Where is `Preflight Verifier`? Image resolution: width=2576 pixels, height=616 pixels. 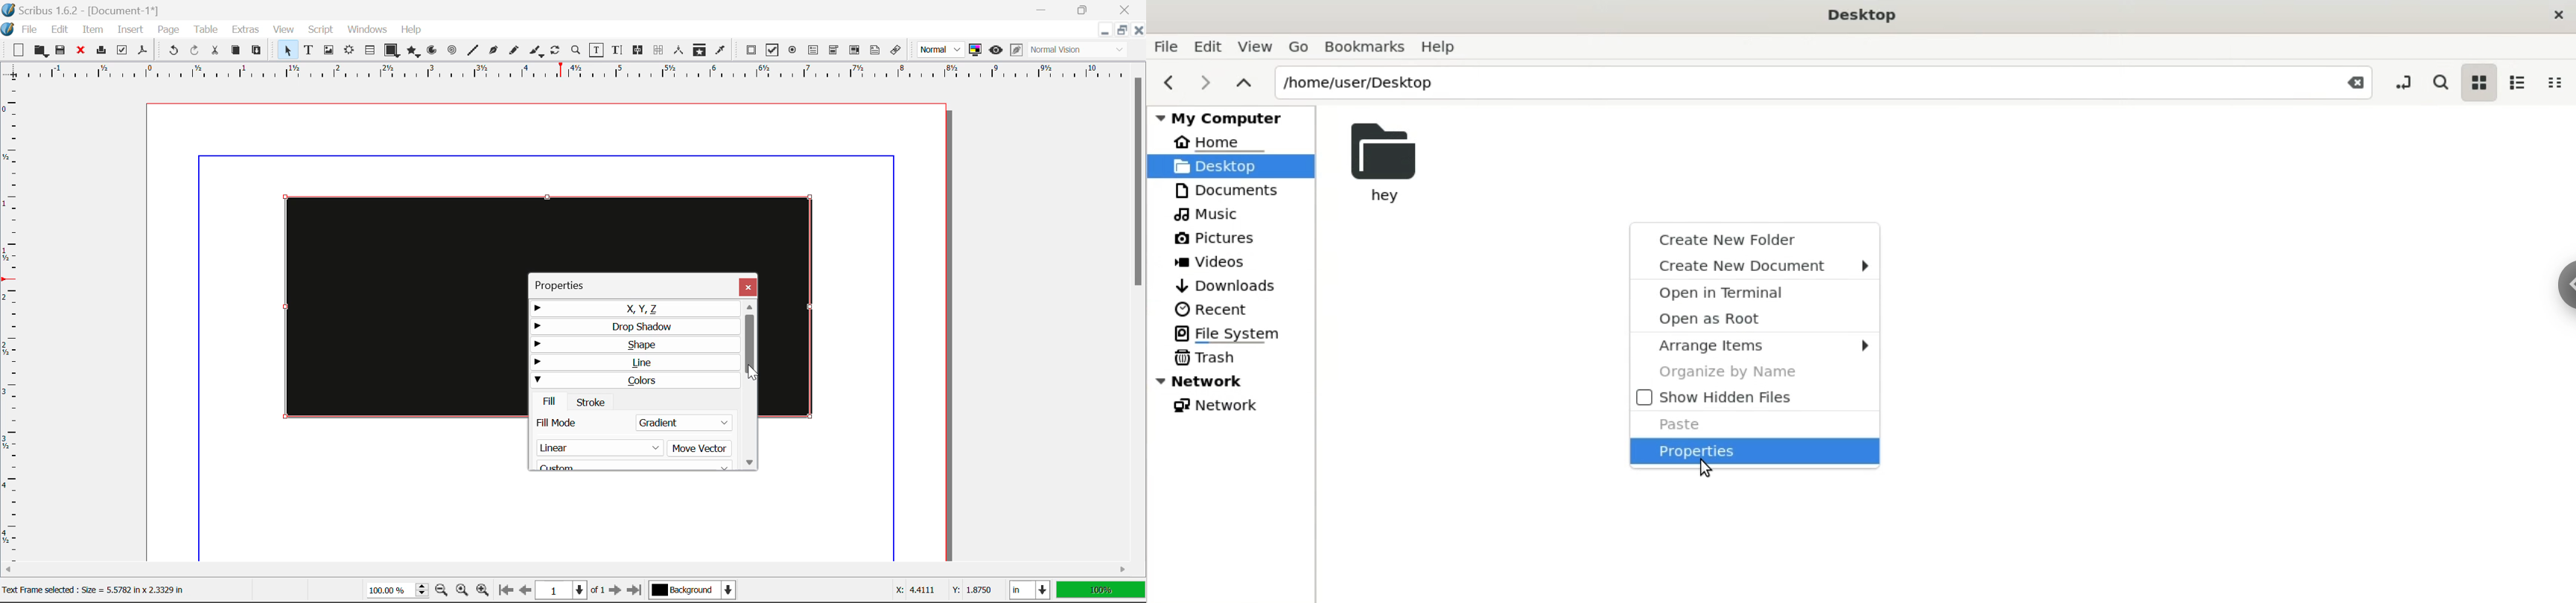 Preflight Verifier is located at coordinates (122, 52).